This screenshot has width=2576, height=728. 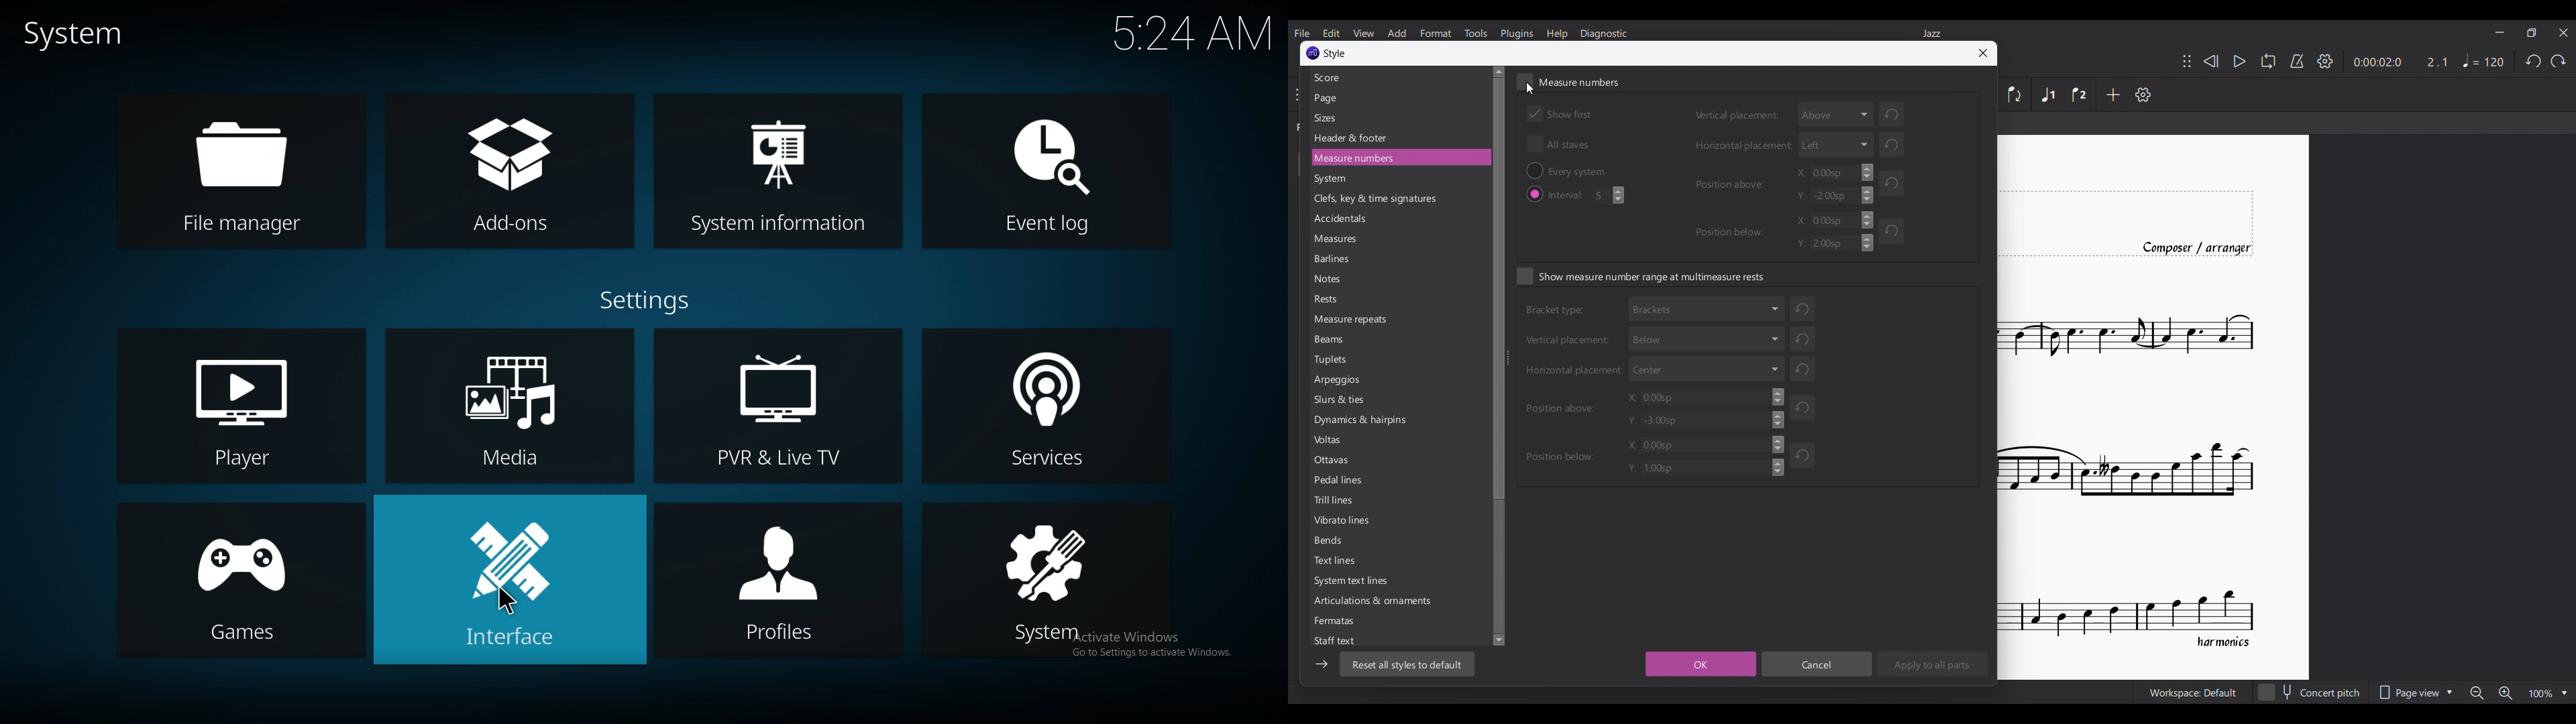 What do you see at coordinates (2564, 33) in the screenshot?
I see `Close interface` at bounding box center [2564, 33].